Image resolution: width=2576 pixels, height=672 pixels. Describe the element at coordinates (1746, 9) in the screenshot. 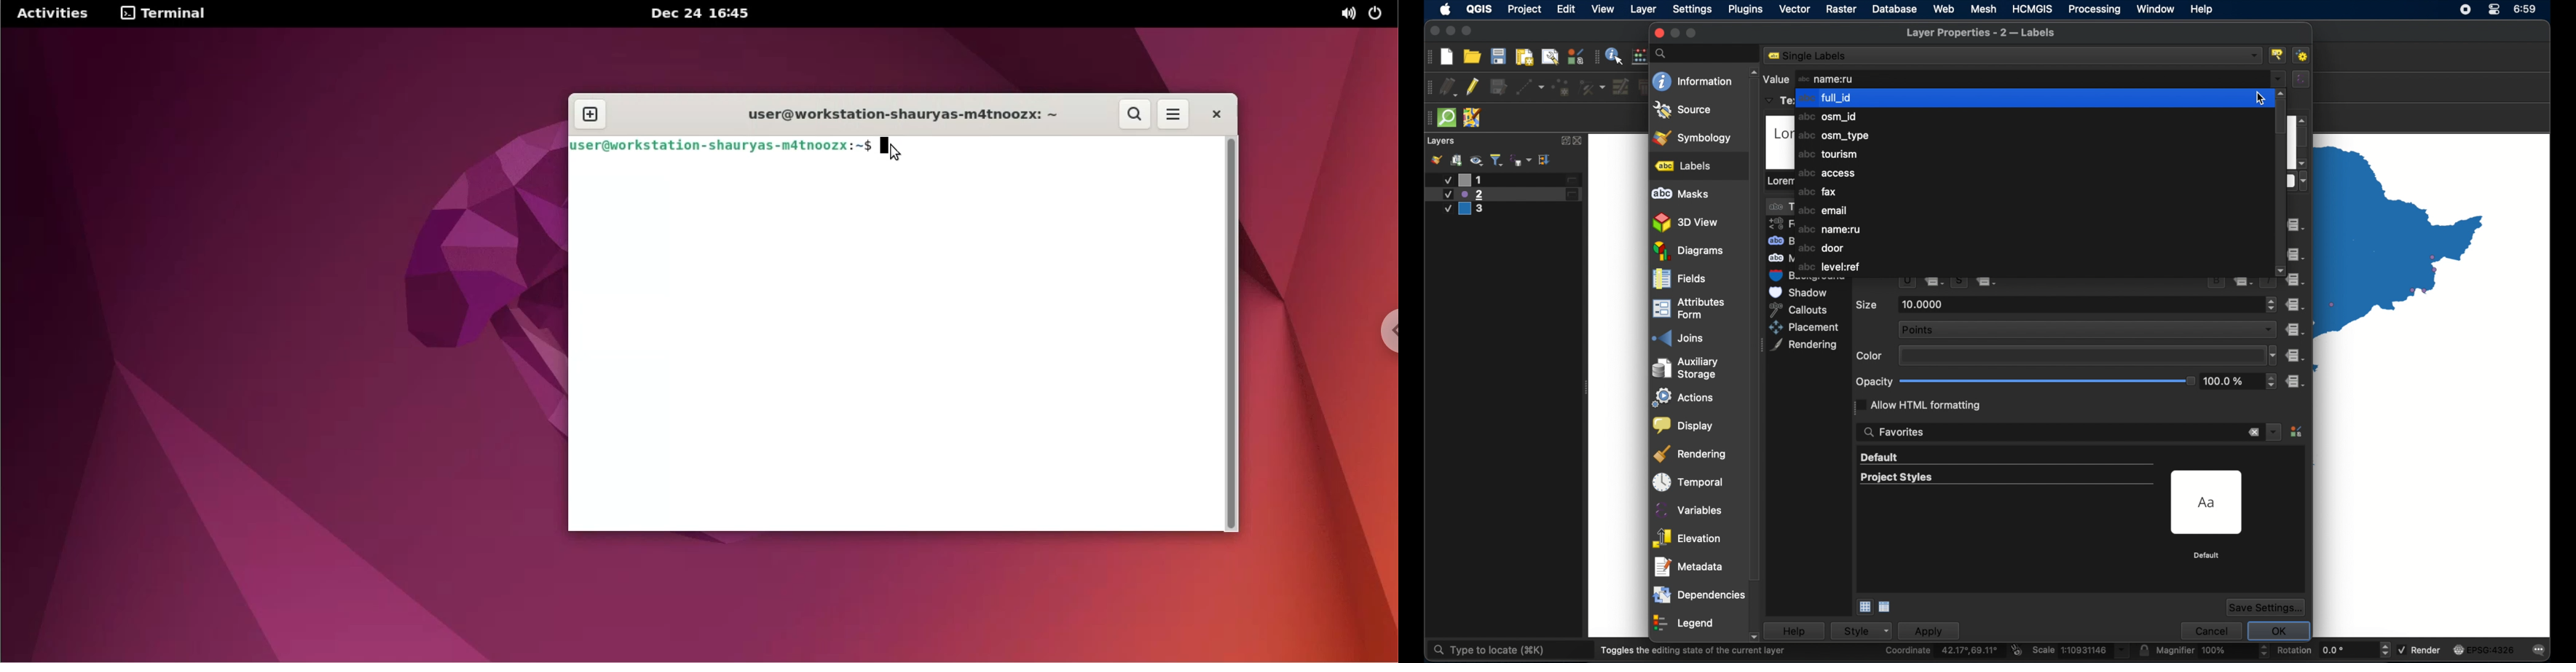

I see `plugins` at that location.